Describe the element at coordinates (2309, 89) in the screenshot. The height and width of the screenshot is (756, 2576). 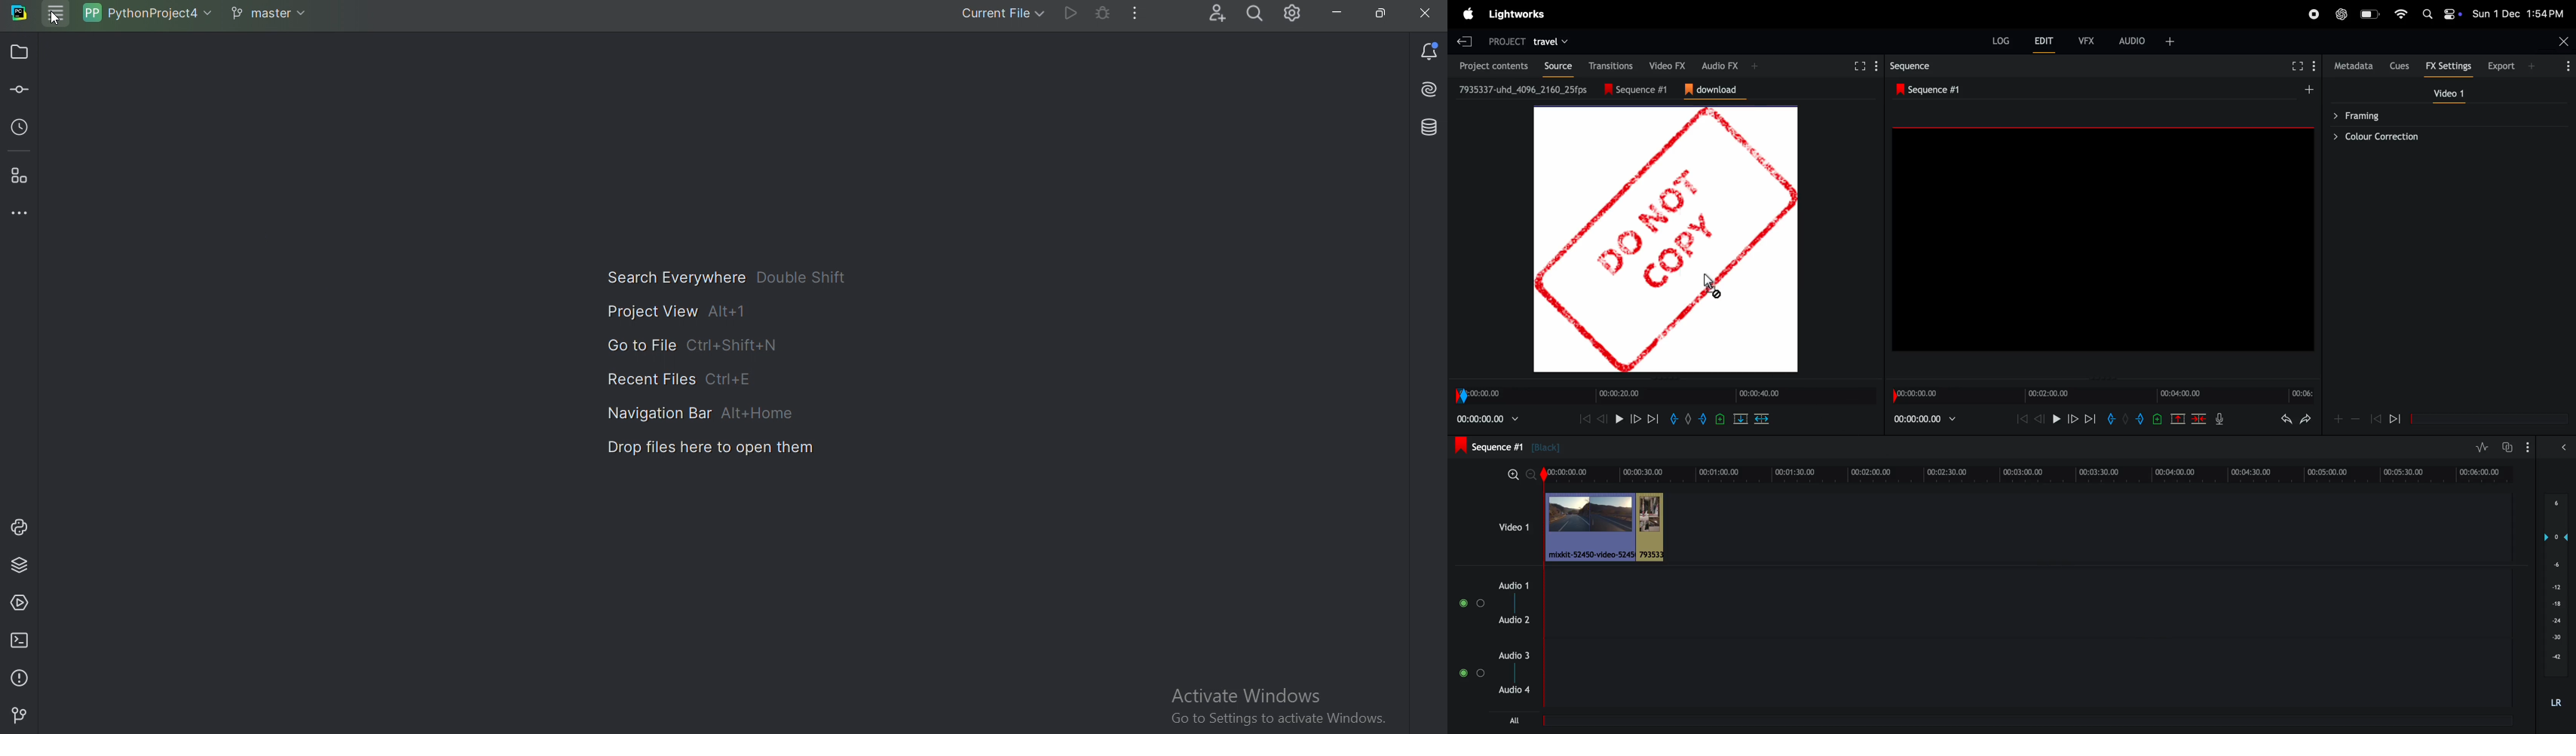
I see `Add` at that location.